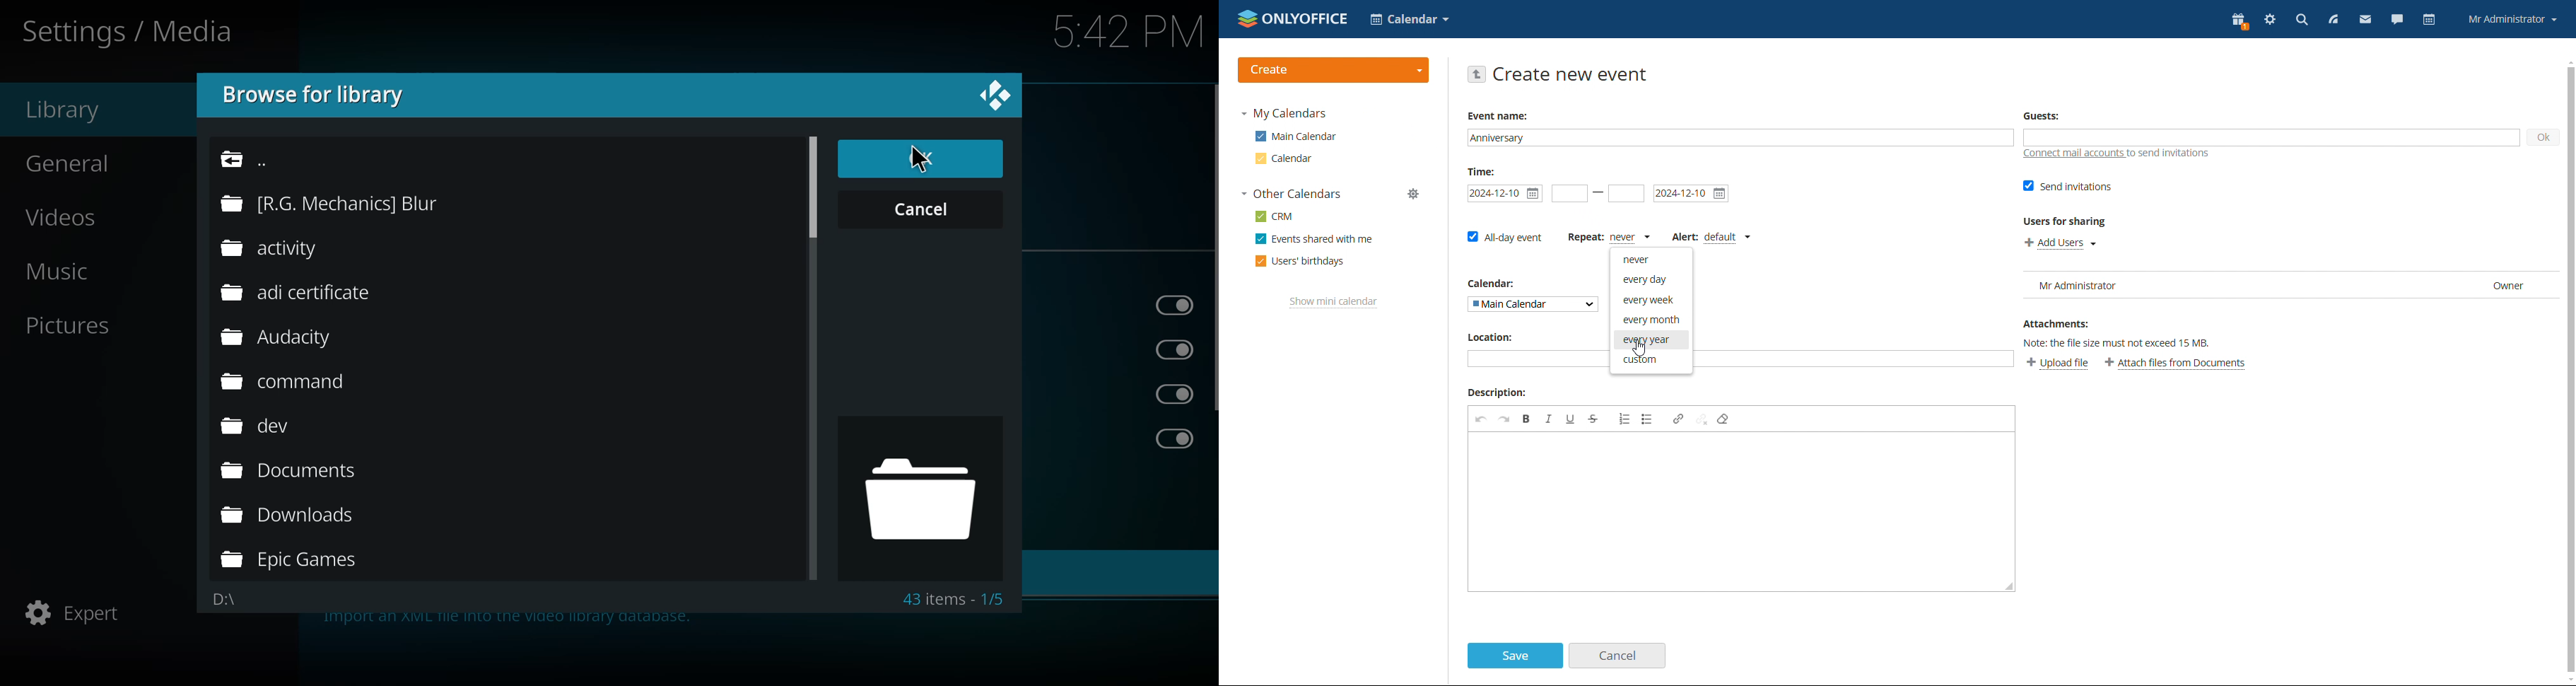 The width and height of the screenshot is (2576, 700). Describe the element at coordinates (954, 599) in the screenshot. I see `43` at that location.